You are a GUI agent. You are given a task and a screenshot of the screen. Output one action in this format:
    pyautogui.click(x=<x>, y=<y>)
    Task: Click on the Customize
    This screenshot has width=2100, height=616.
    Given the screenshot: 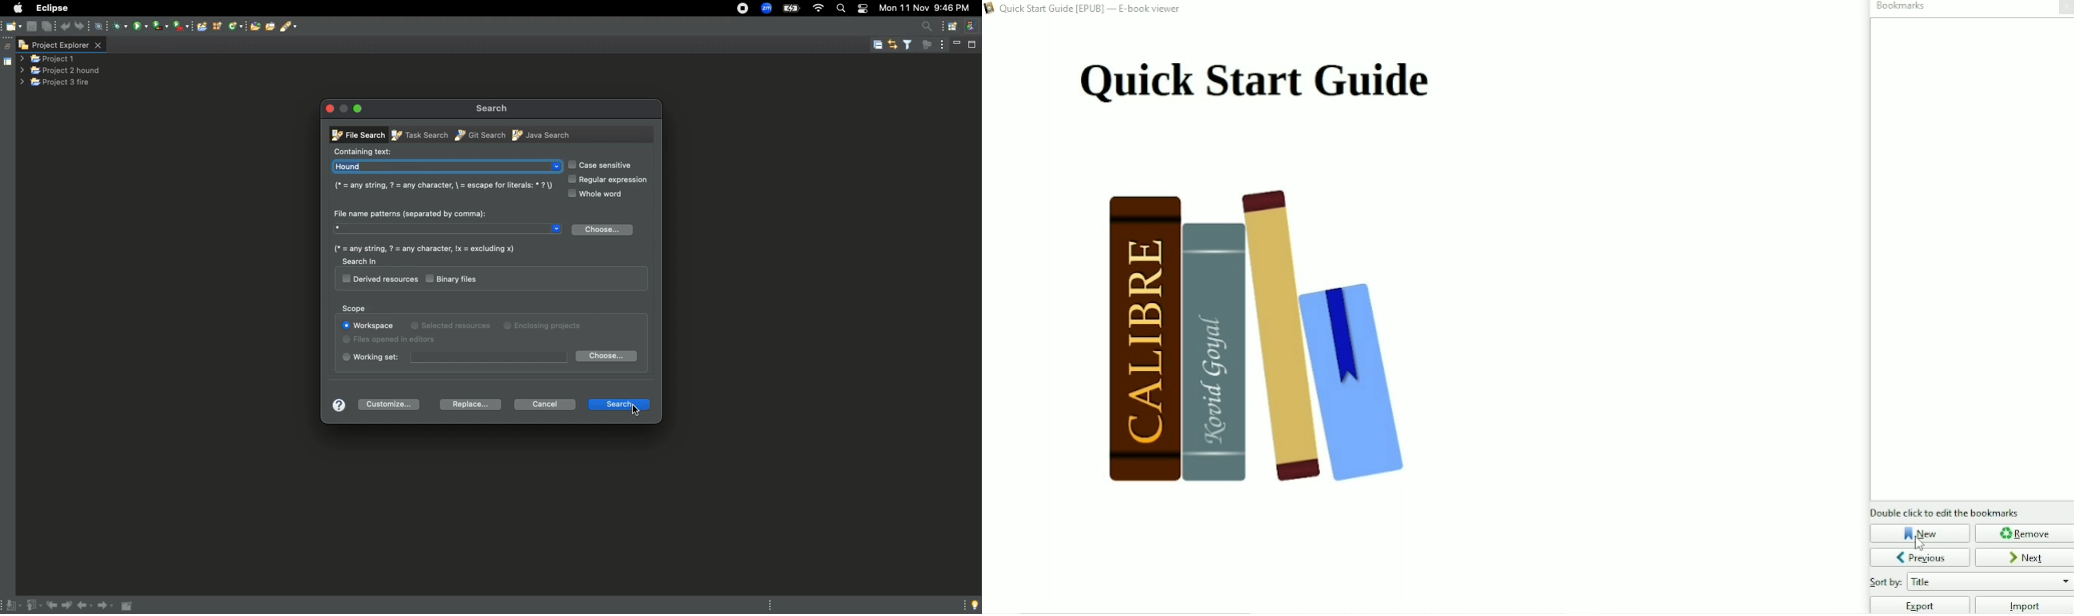 What is the action you would take?
    pyautogui.click(x=392, y=403)
    